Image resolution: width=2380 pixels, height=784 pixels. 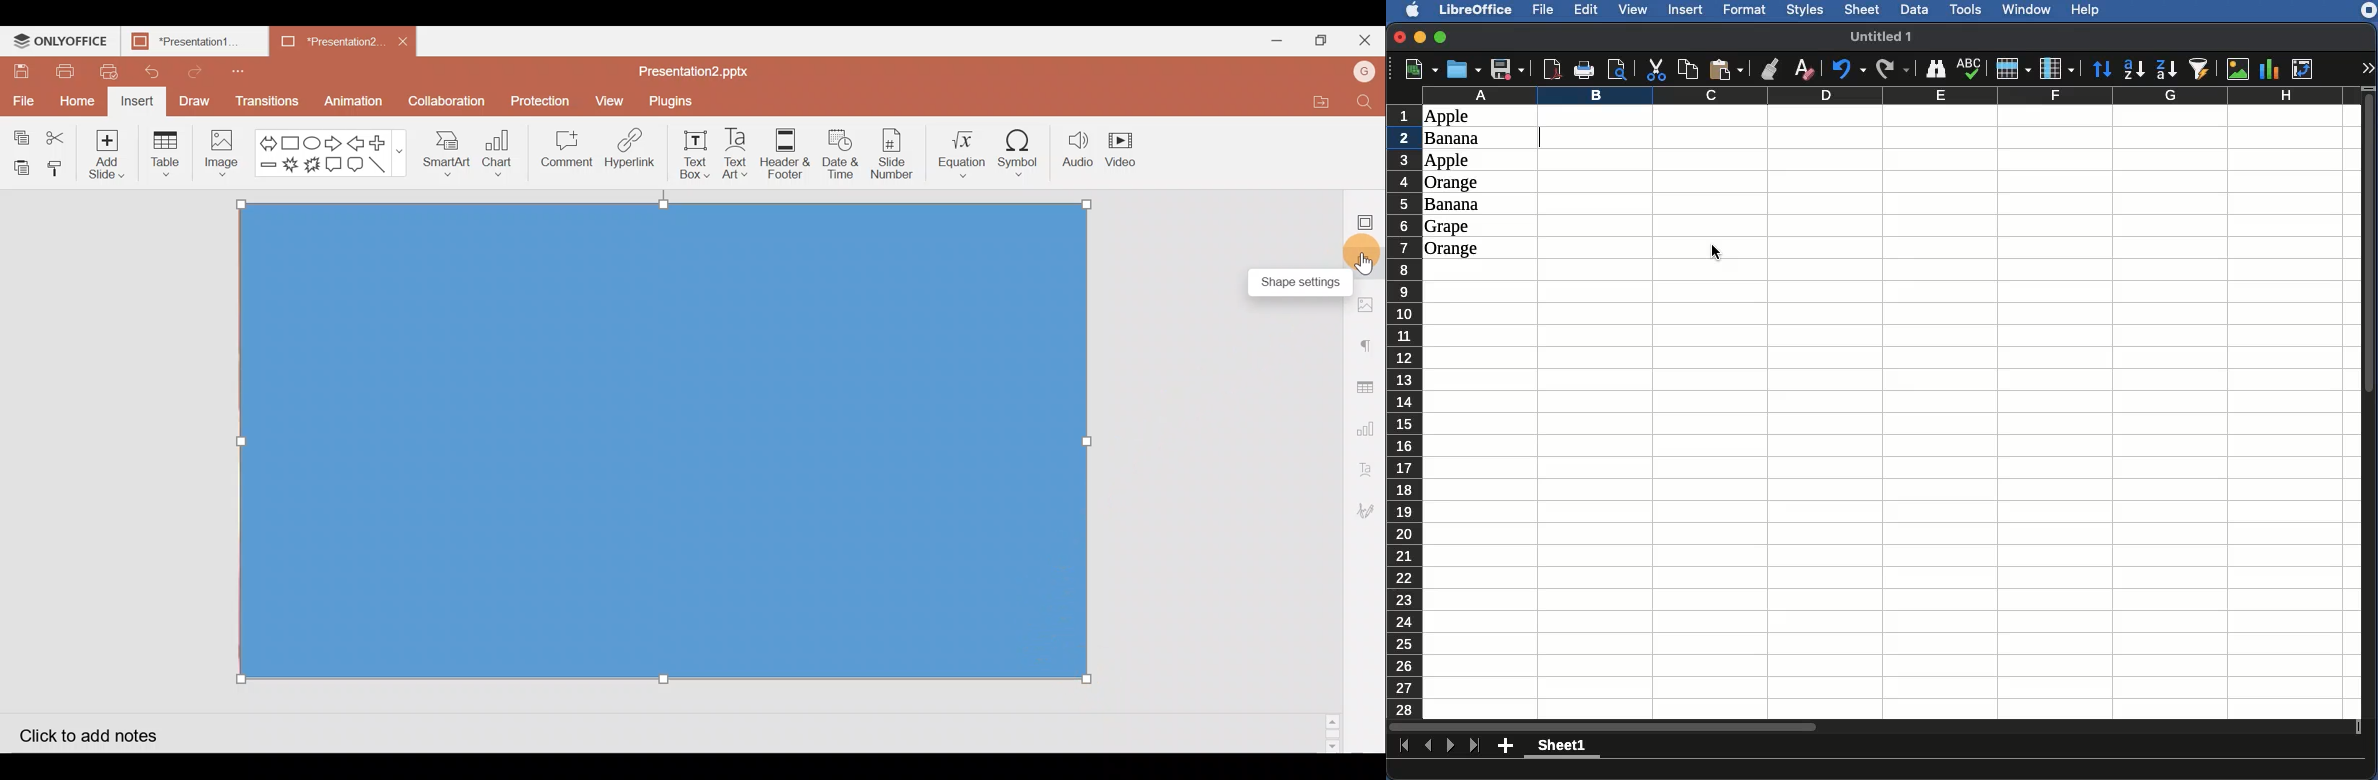 What do you see at coordinates (2305, 67) in the screenshot?
I see `Pivot table` at bounding box center [2305, 67].